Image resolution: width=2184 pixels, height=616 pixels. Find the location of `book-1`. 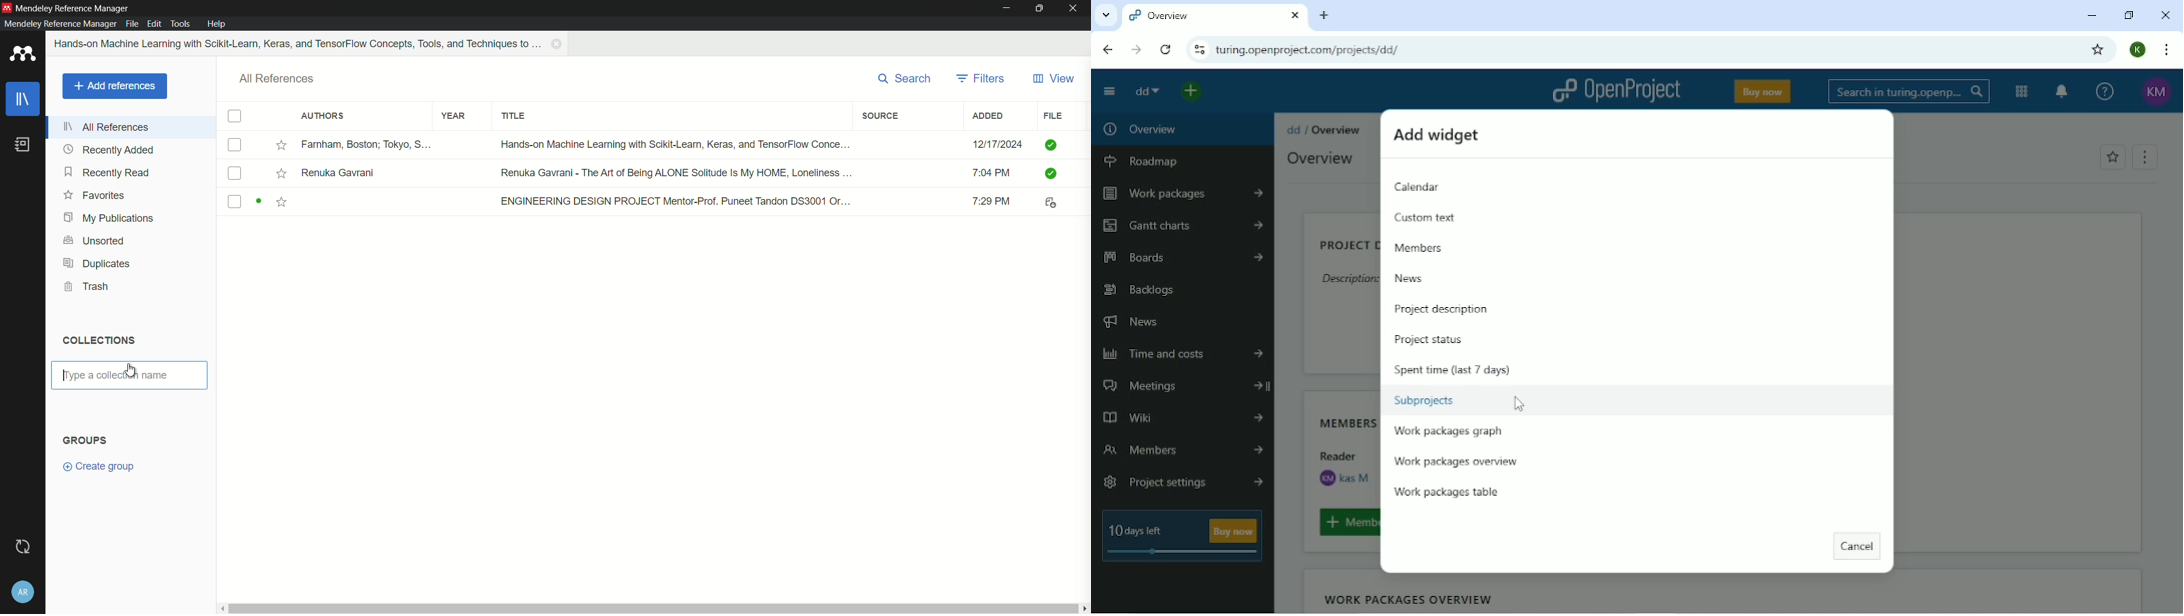

book-1 is located at coordinates (649, 145).